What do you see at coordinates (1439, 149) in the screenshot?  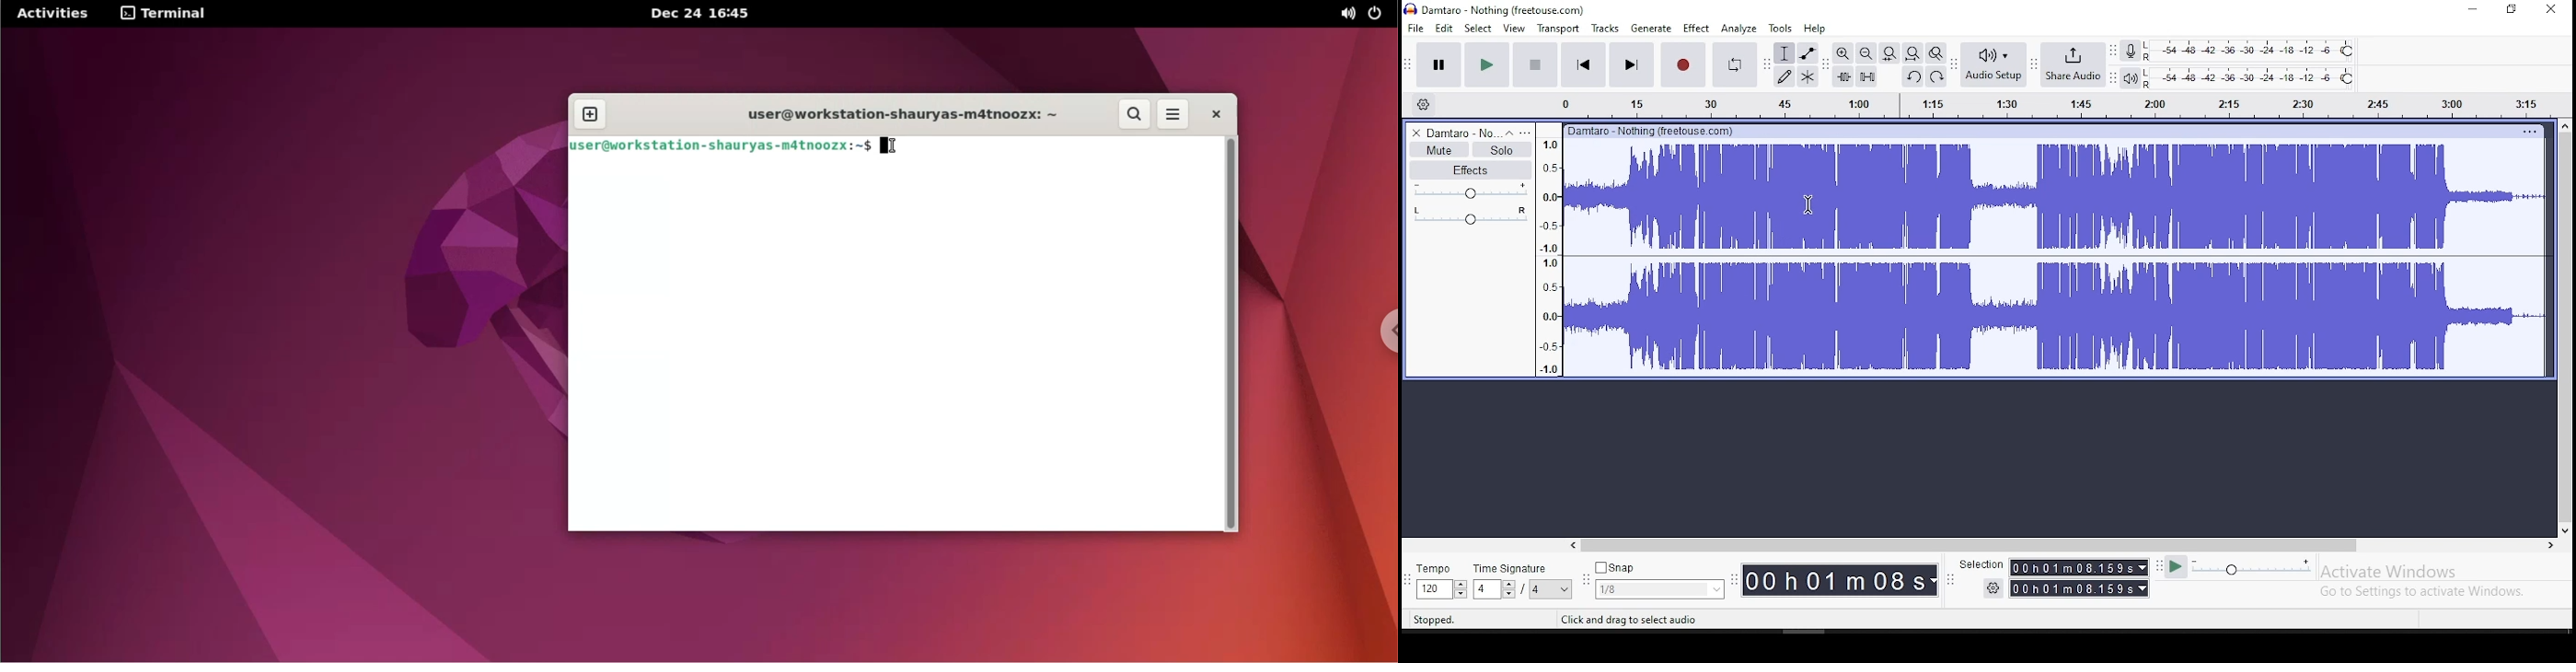 I see `mute` at bounding box center [1439, 149].